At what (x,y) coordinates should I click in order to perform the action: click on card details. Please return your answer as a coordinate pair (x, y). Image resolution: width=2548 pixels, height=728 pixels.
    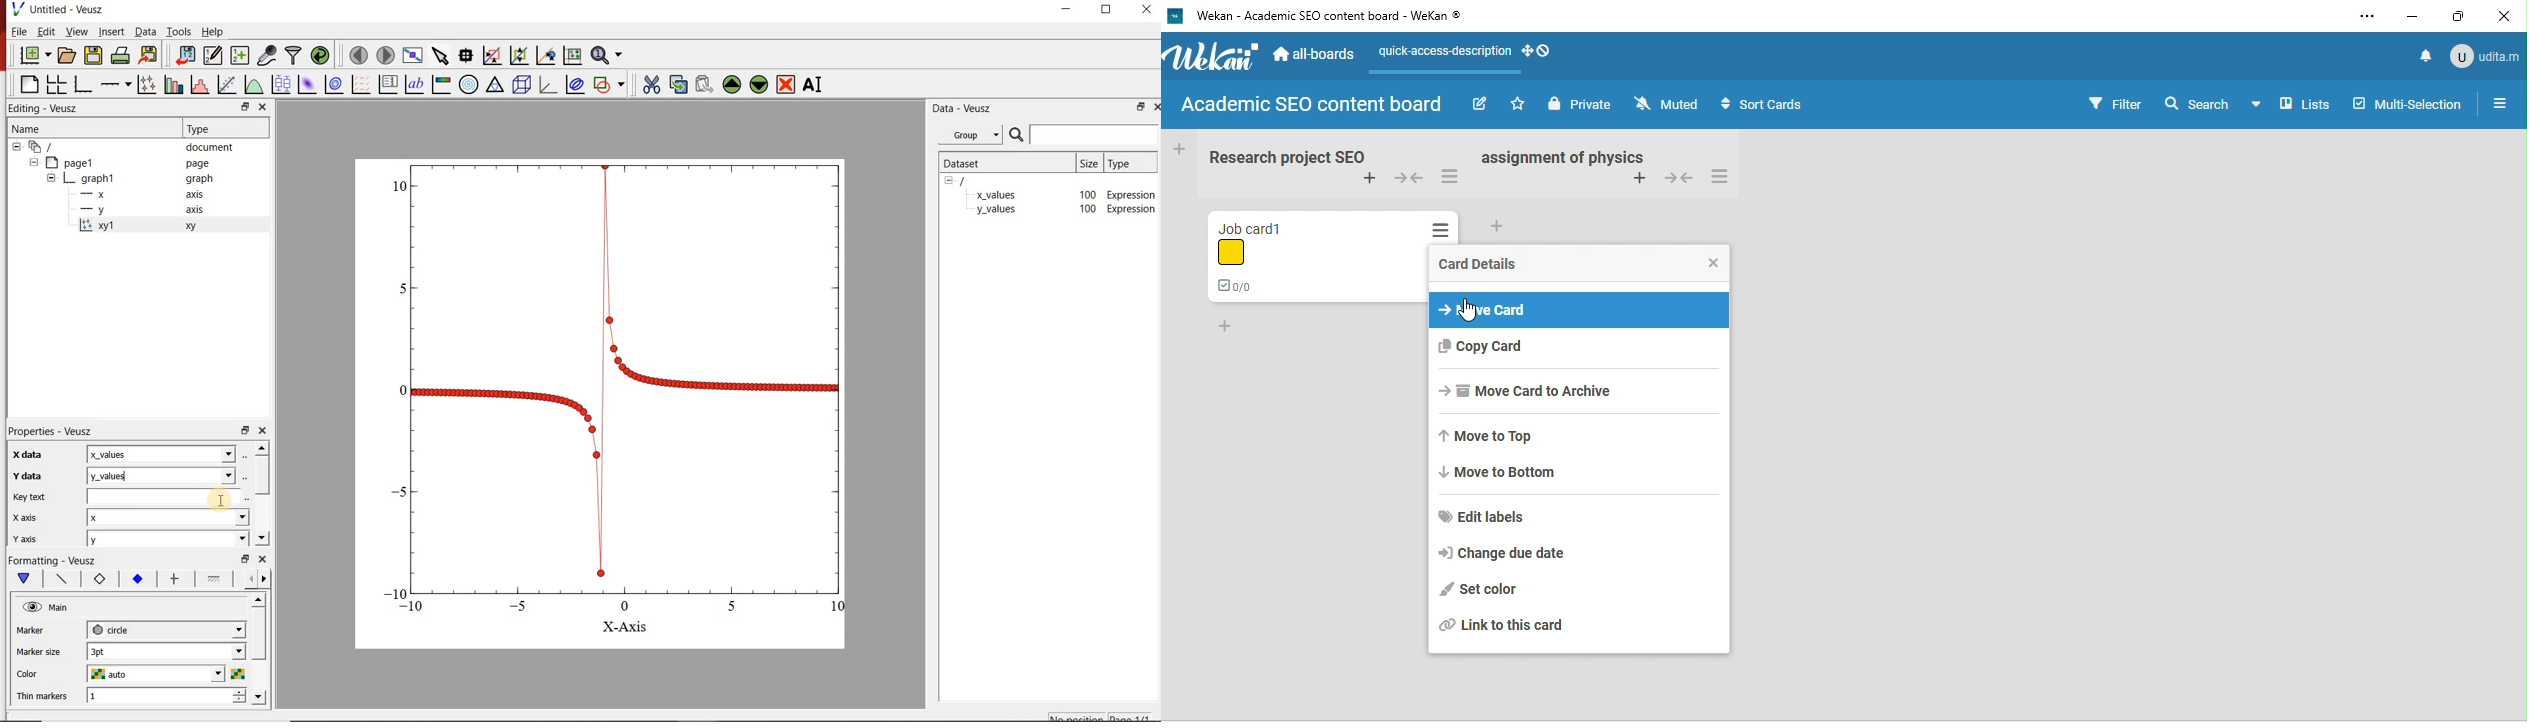
    Looking at the image, I should click on (1476, 264).